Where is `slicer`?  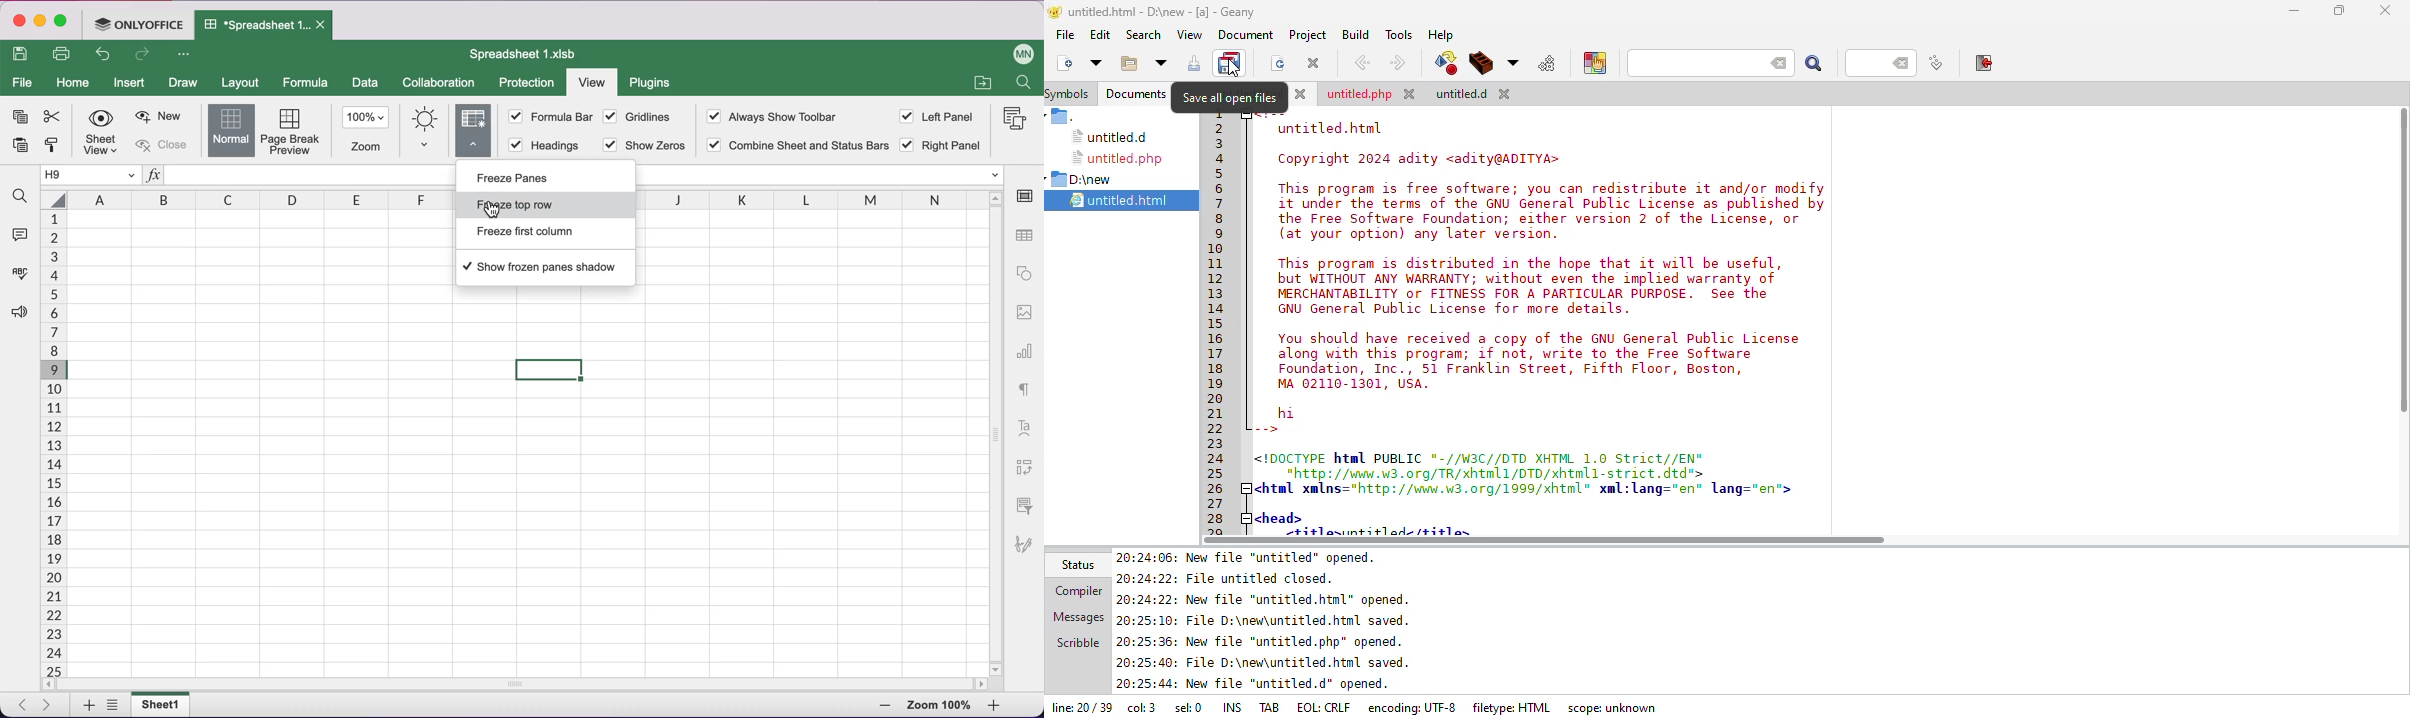
slicer is located at coordinates (1028, 503).